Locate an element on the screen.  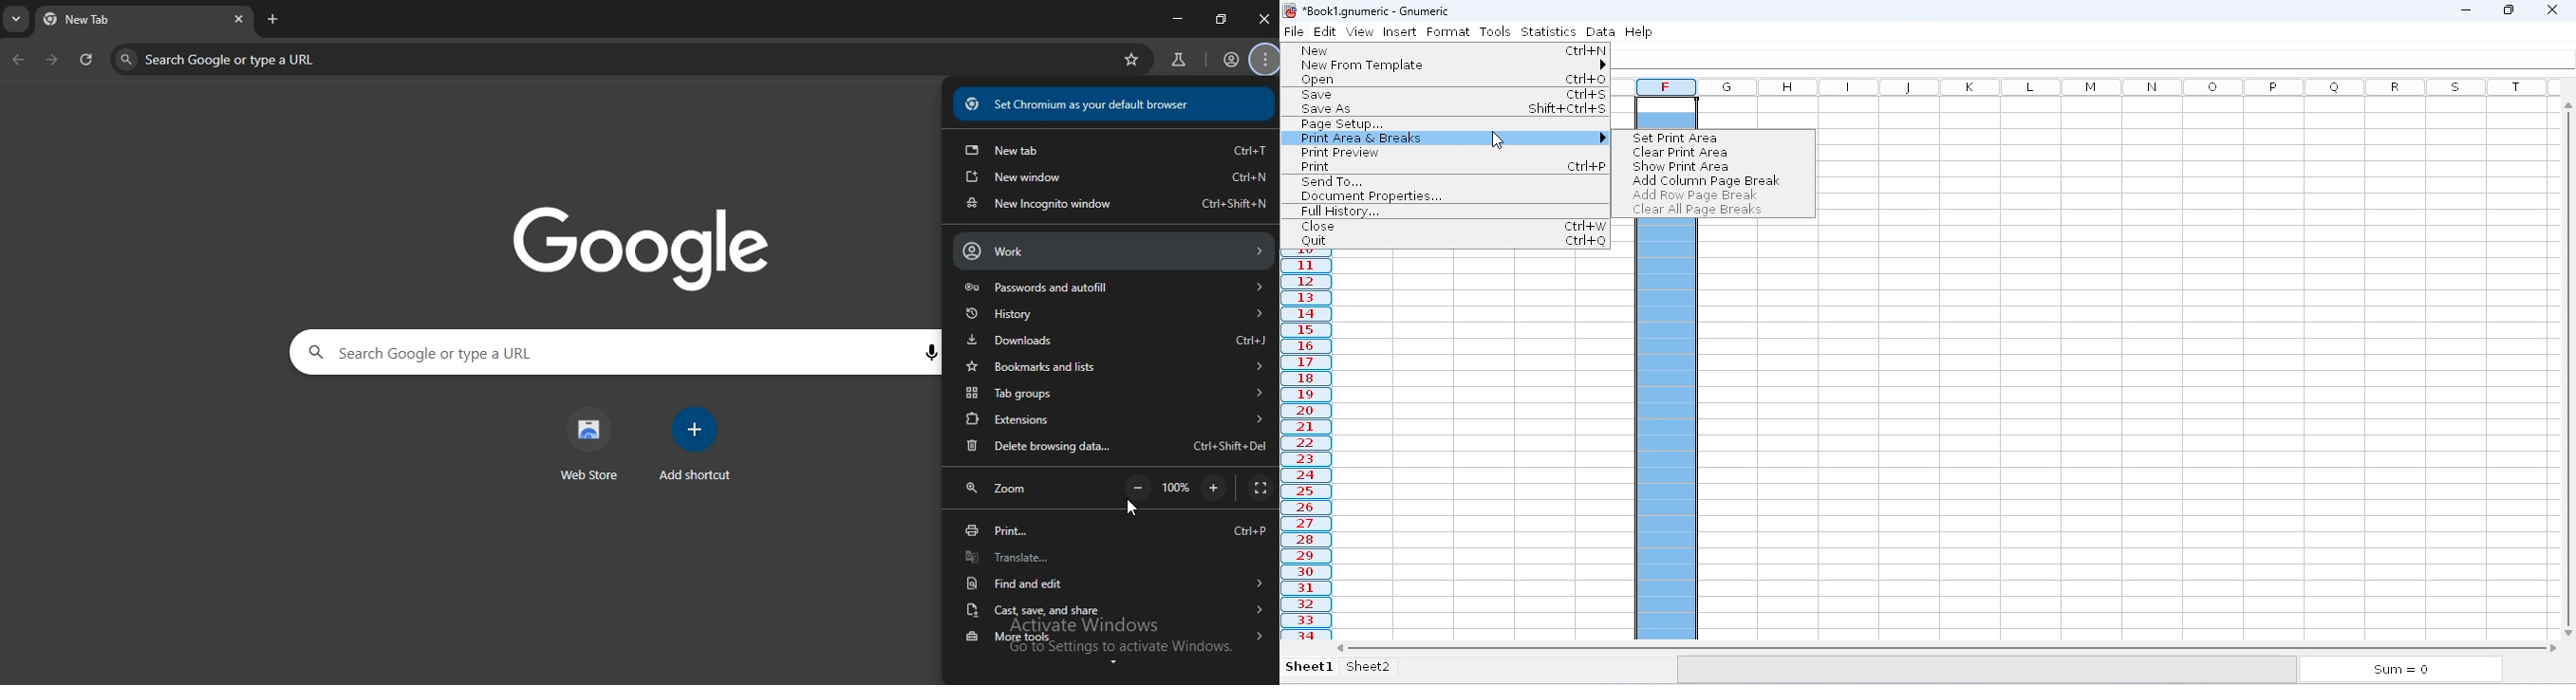
print is located at coordinates (1116, 530).